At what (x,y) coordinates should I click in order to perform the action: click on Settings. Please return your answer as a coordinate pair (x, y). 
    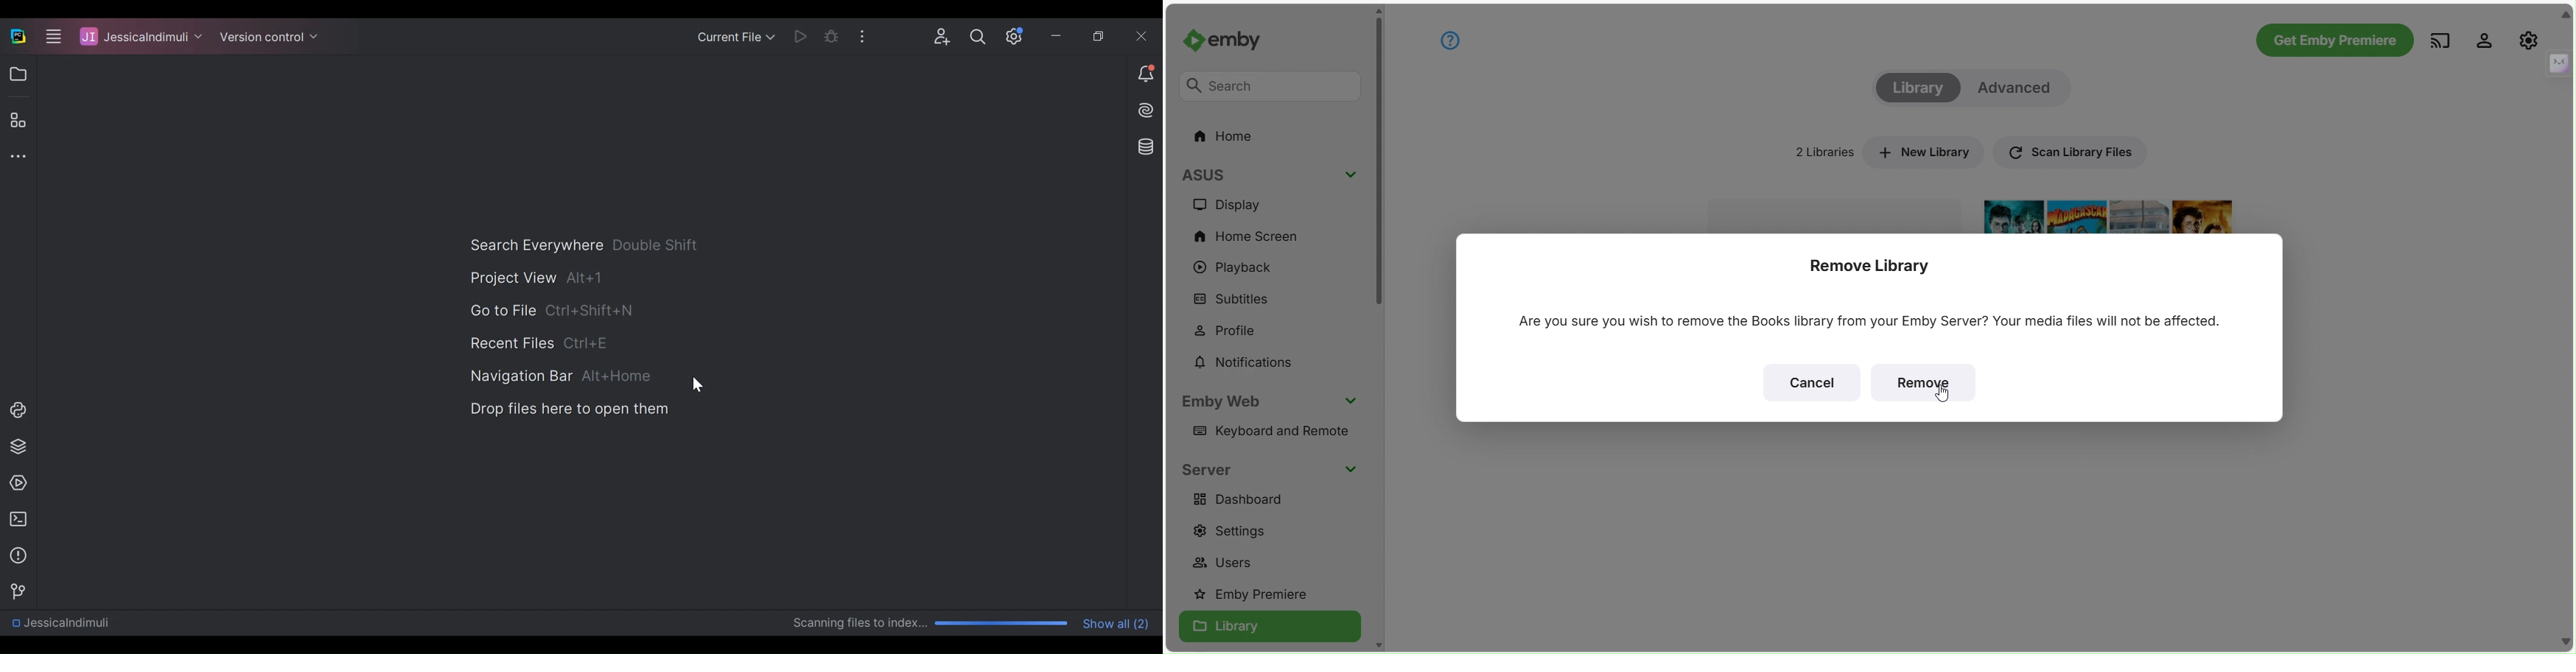
    Looking at the image, I should click on (1239, 530).